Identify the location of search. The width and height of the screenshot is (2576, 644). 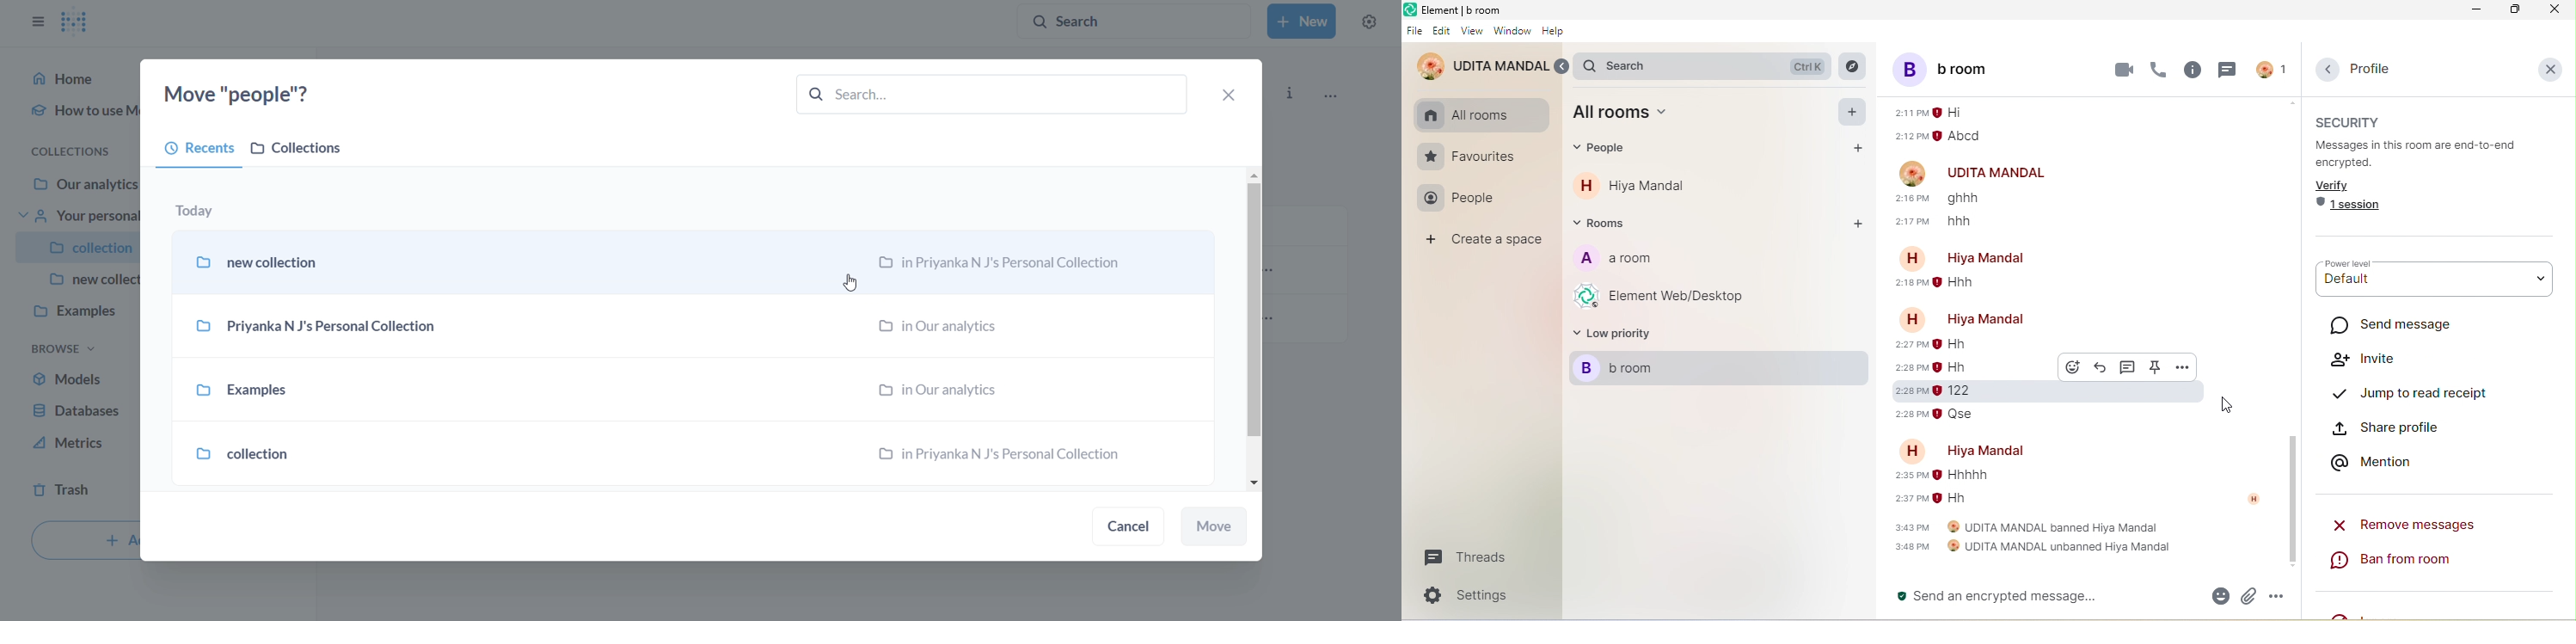
(1708, 66).